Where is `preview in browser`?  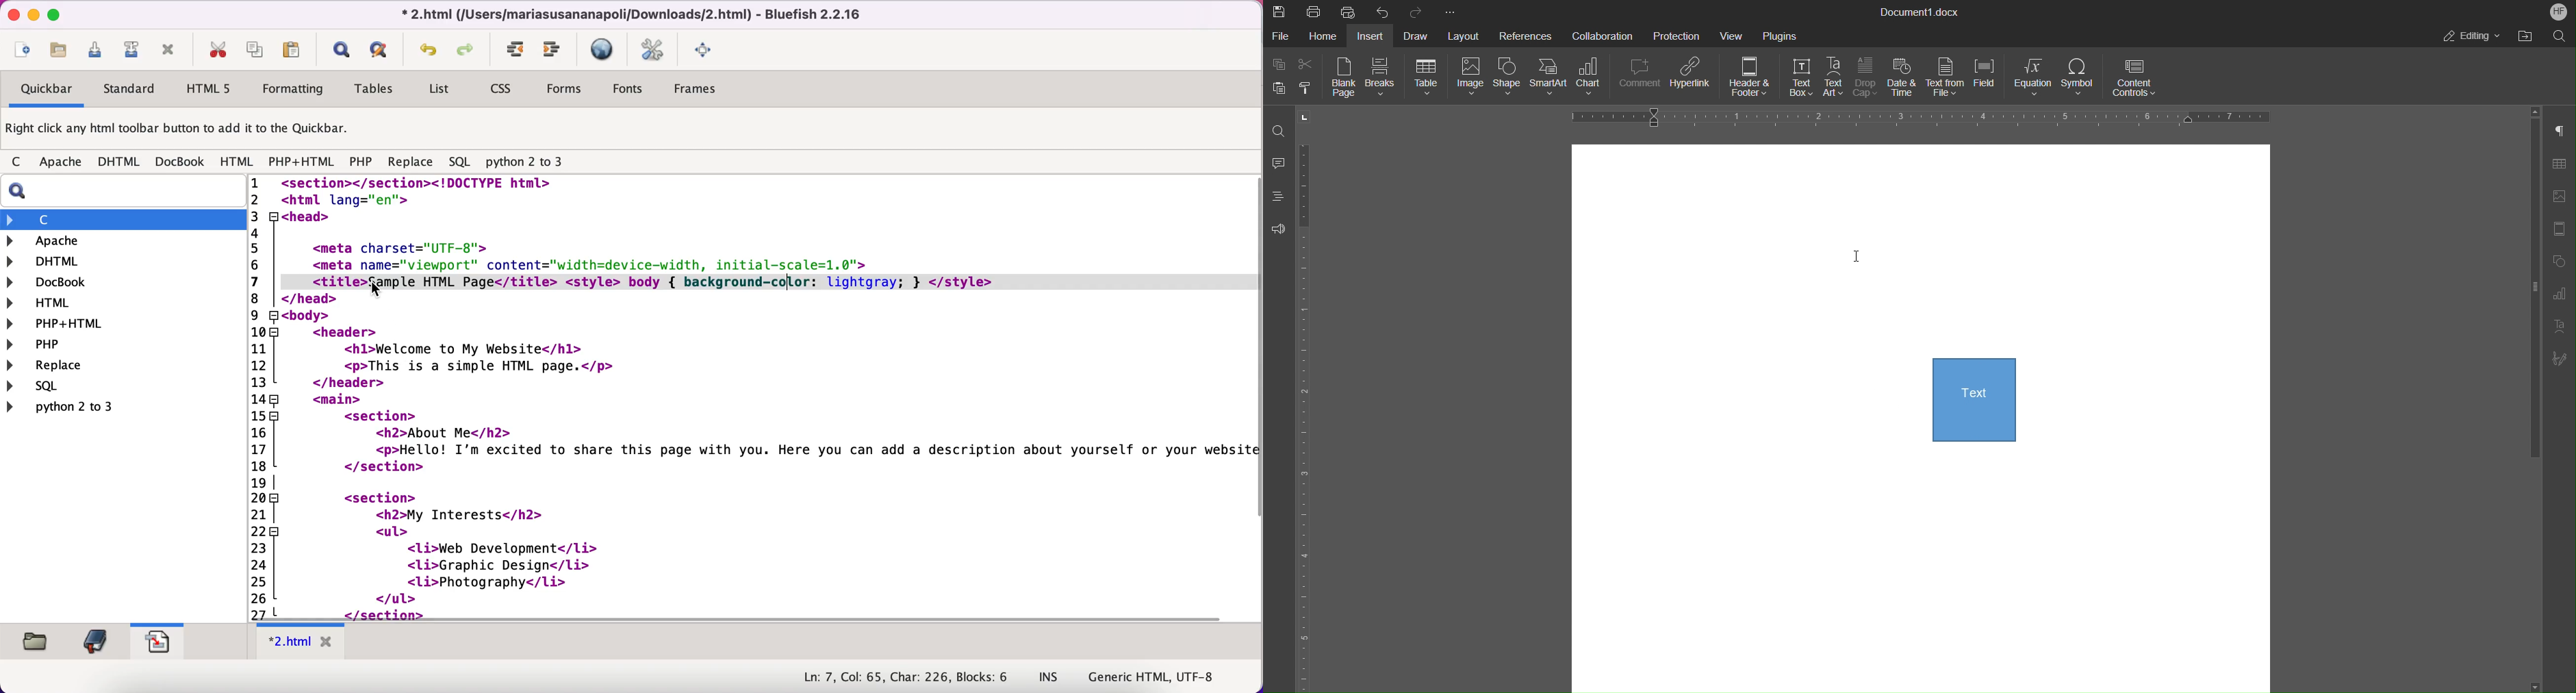 preview in browser is located at coordinates (604, 50).